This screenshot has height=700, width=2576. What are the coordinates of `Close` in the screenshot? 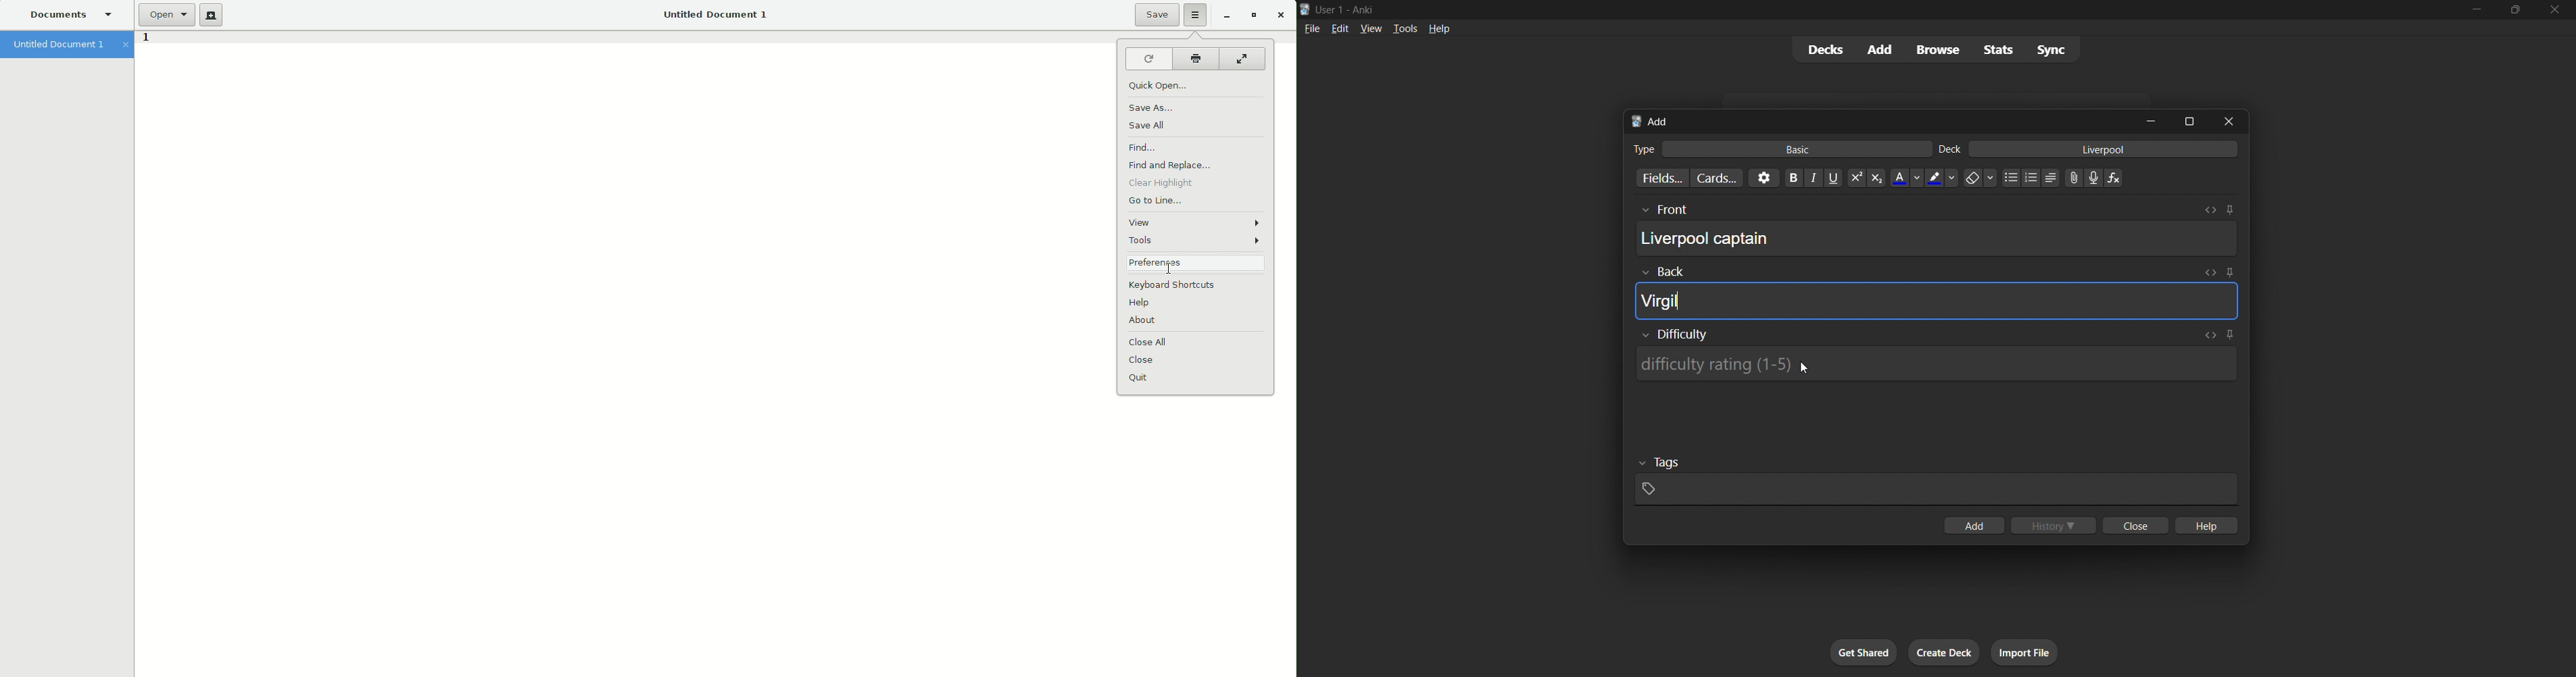 It's located at (1280, 15).